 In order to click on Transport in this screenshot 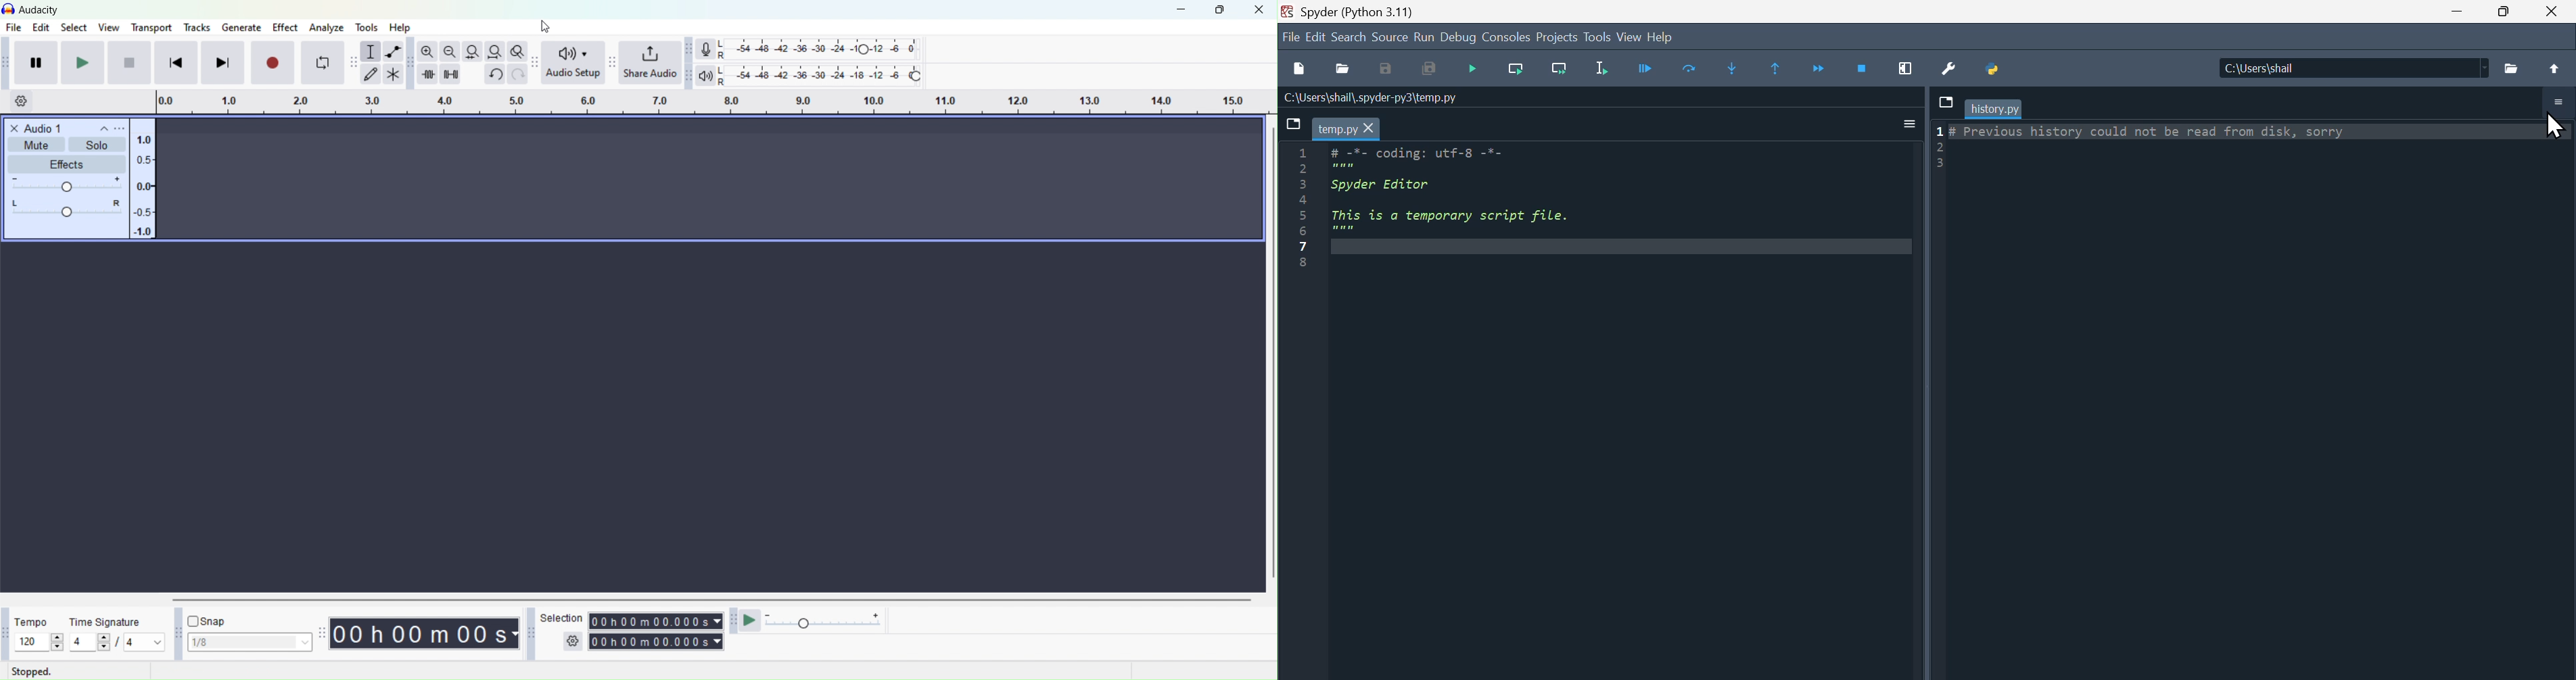, I will do `click(153, 27)`.